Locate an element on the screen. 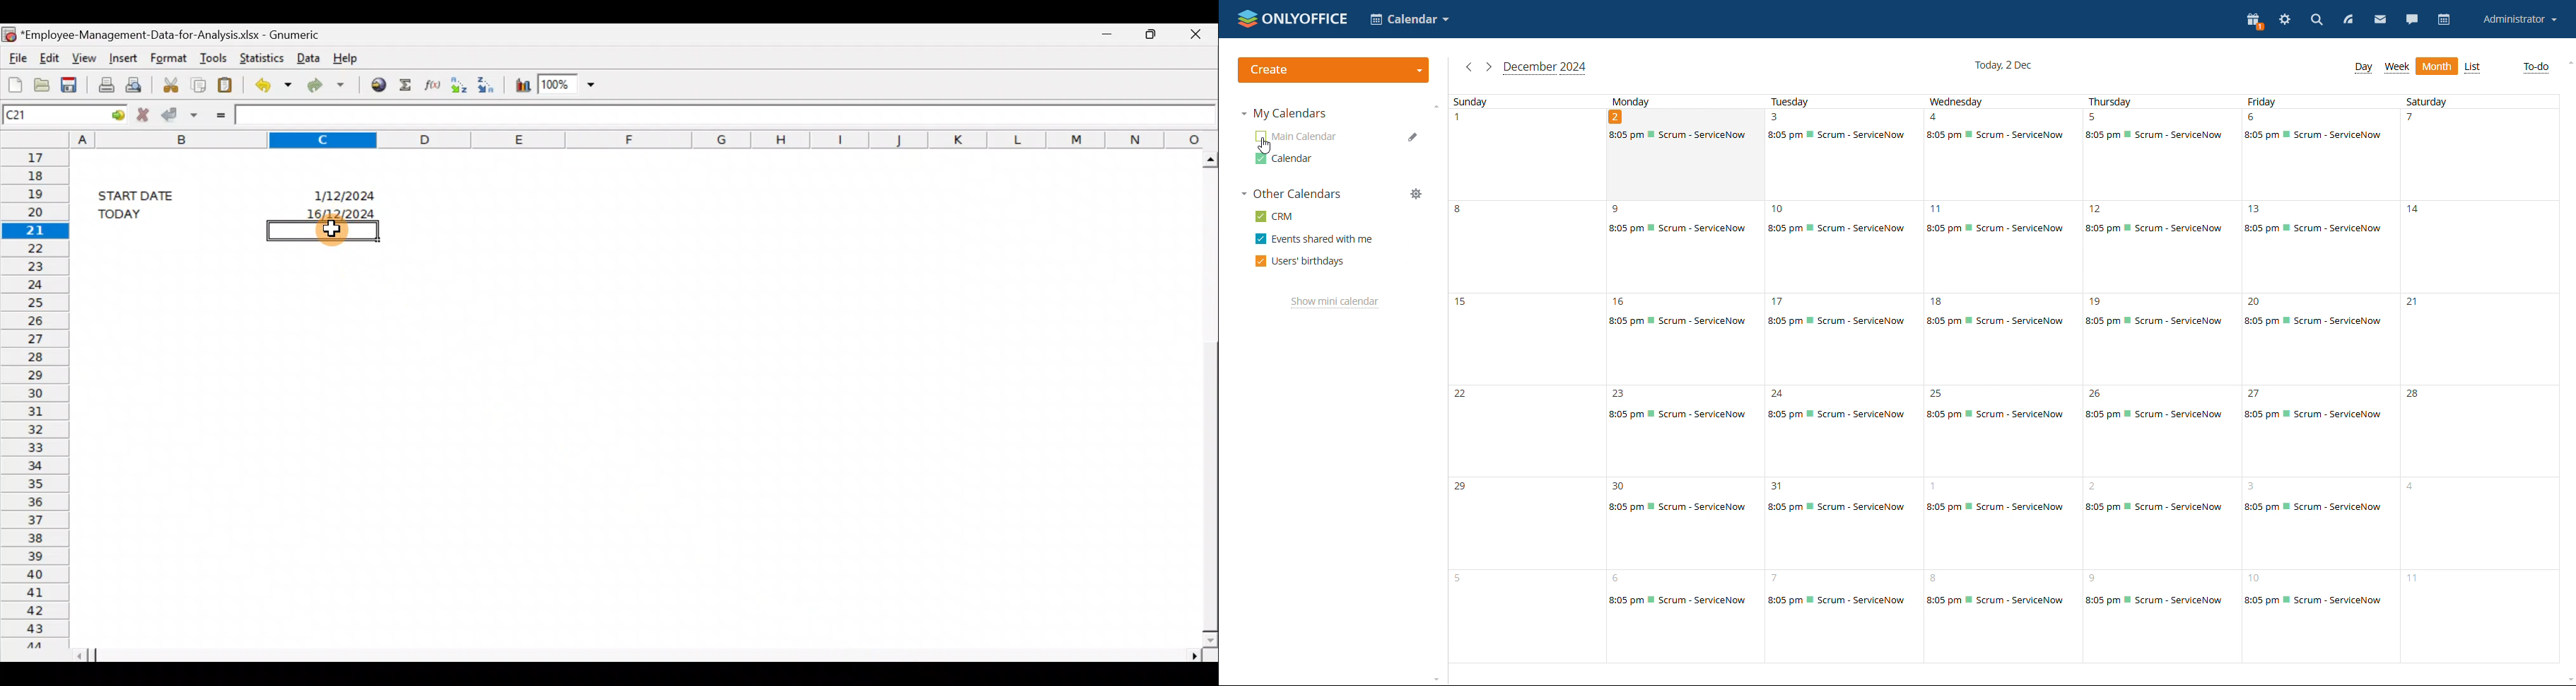  Edit is located at coordinates (51, 58).